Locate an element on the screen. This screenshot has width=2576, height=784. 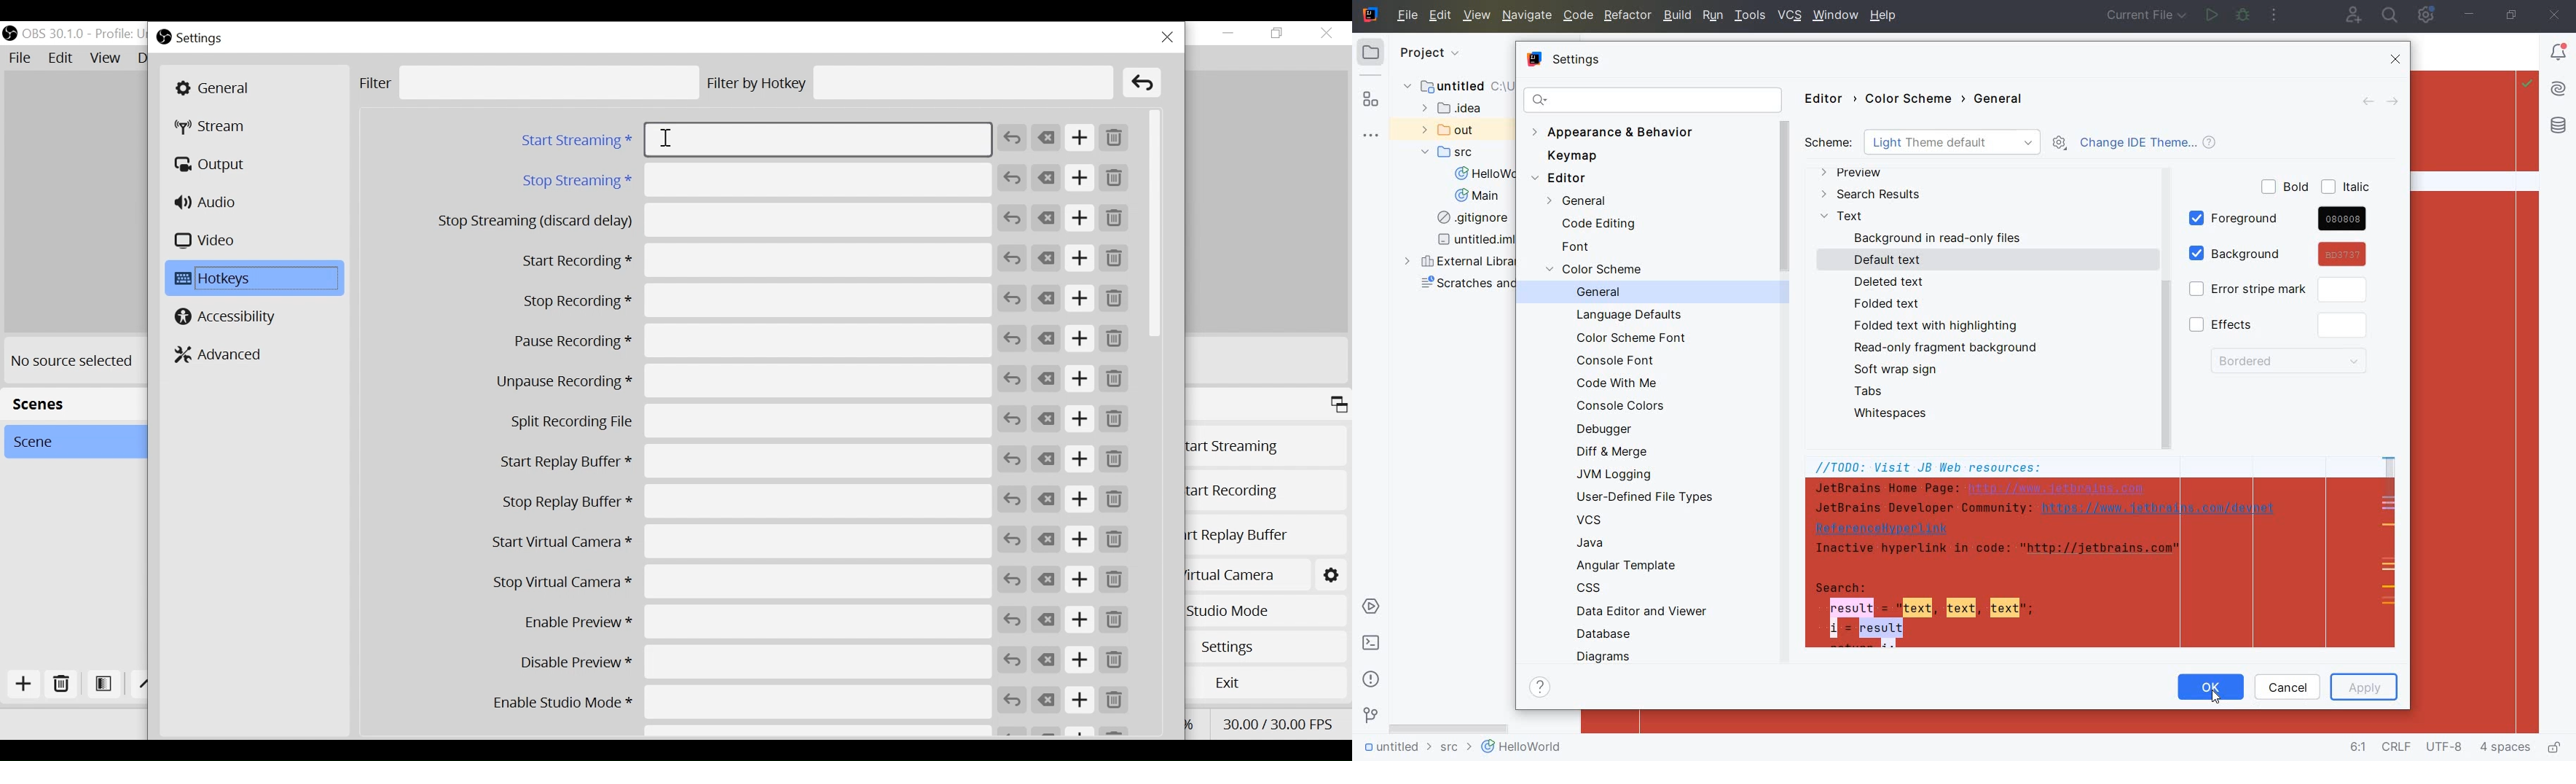
Remove is located at coordinates (1115, 661).